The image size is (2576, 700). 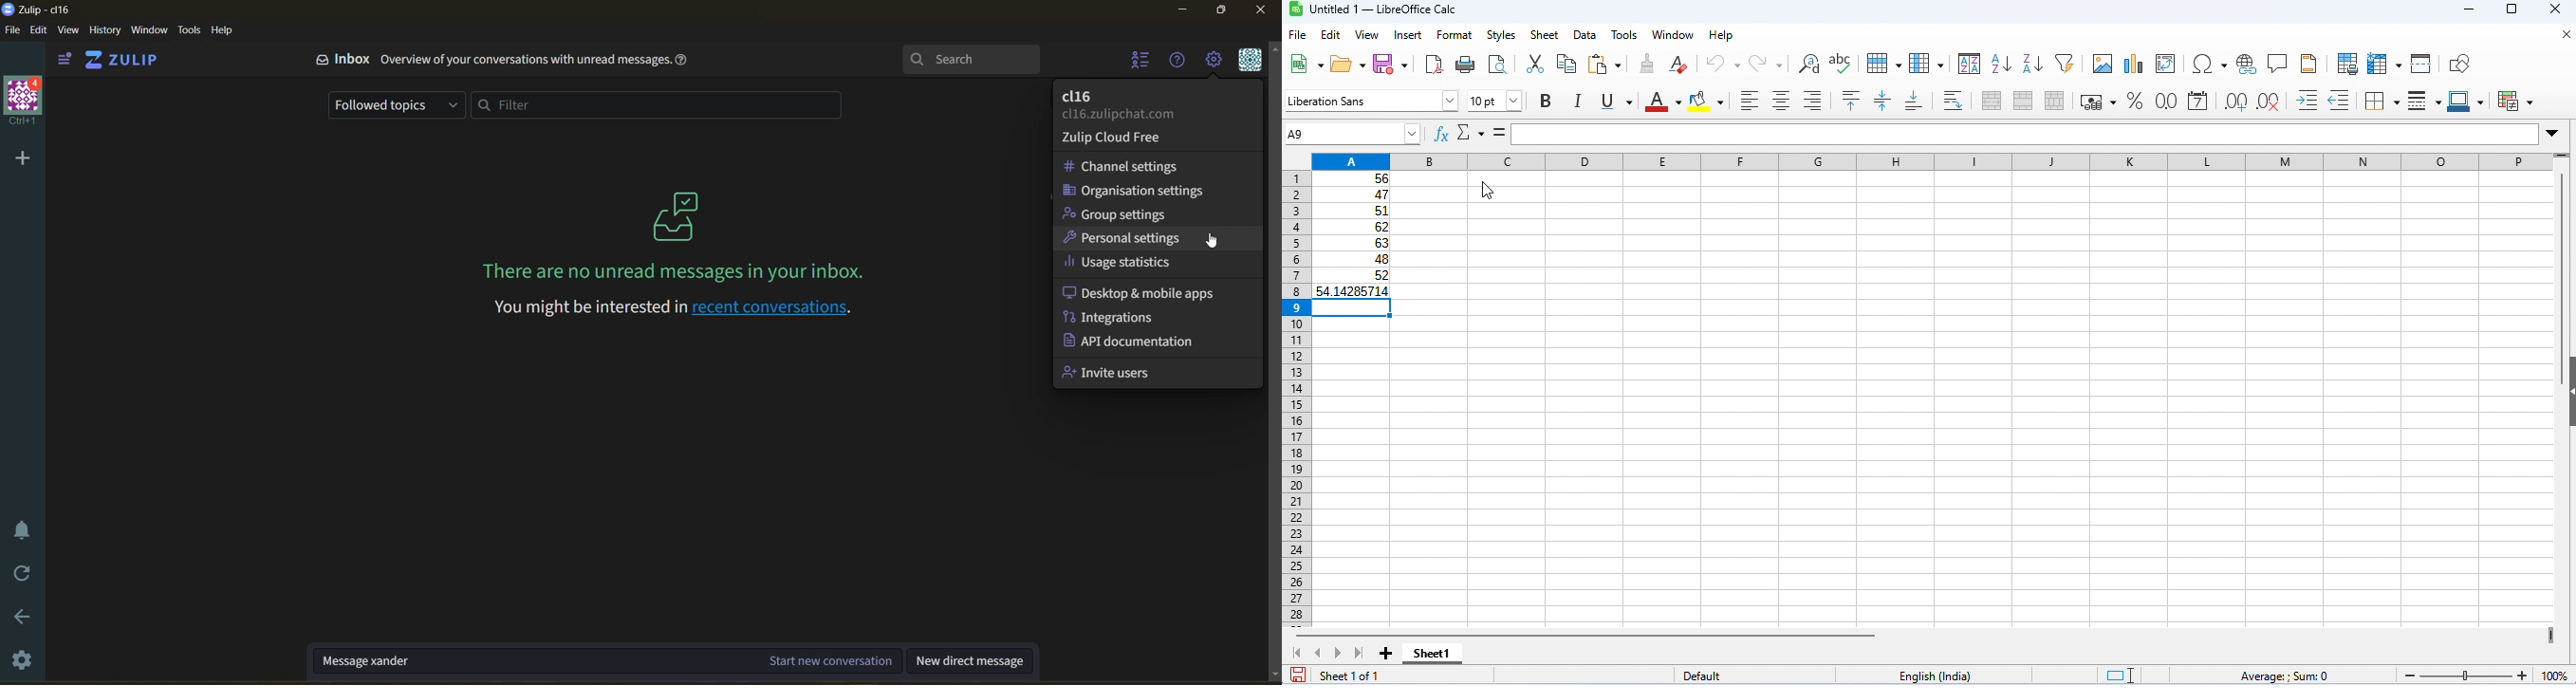 I want to click on view, so click(x=1367, y=35).